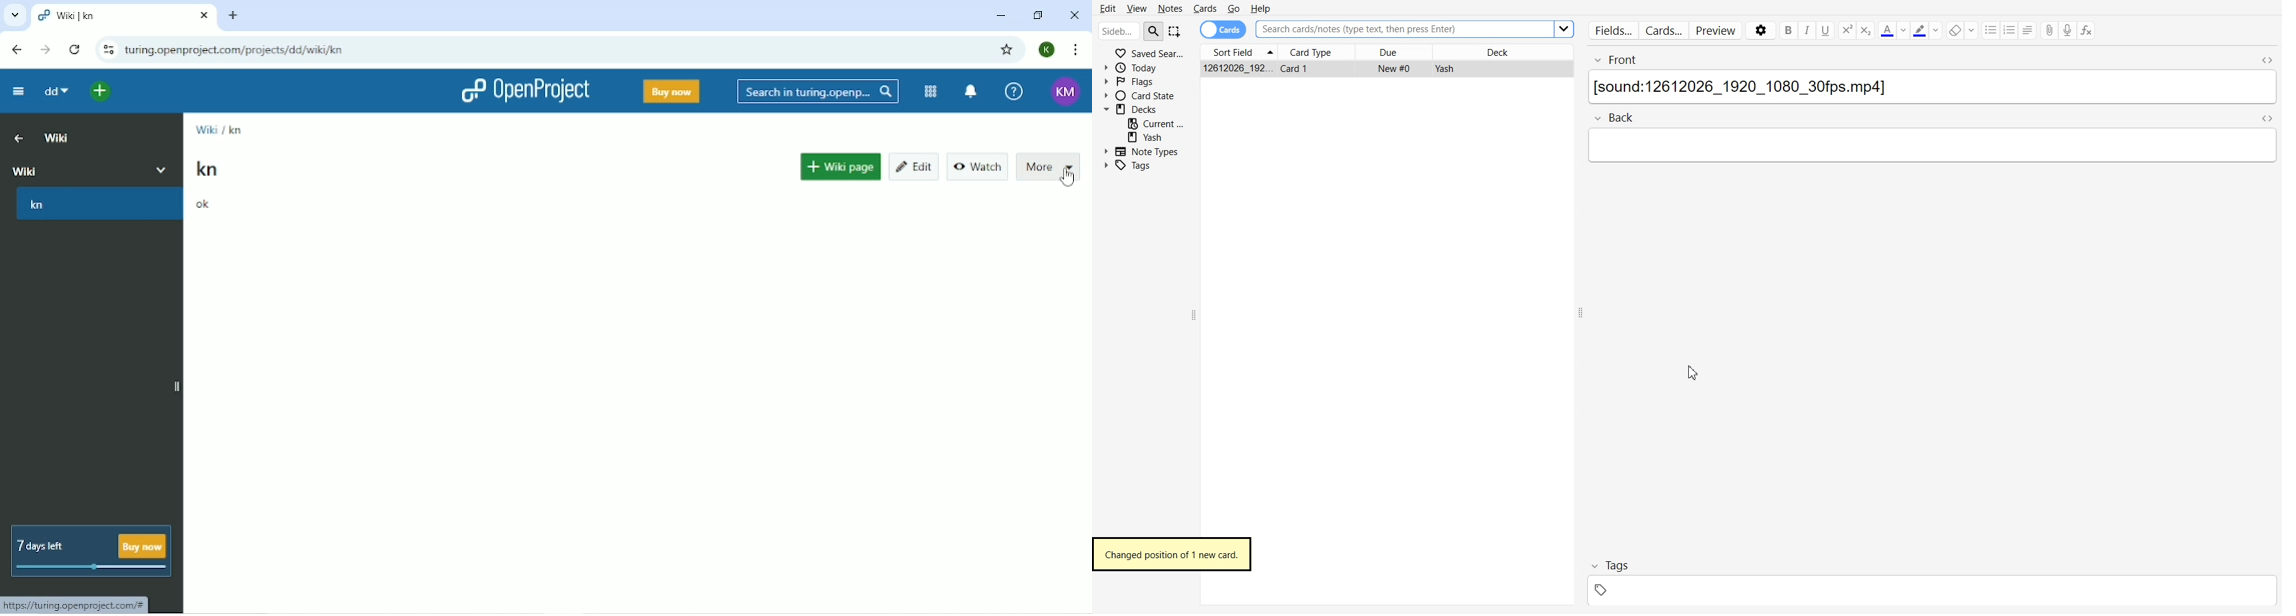 The height and width of the screenshot is (616, 2296). Describe the element at coordinates (930, 91) in the screenshot. I see `Modules` at that location.